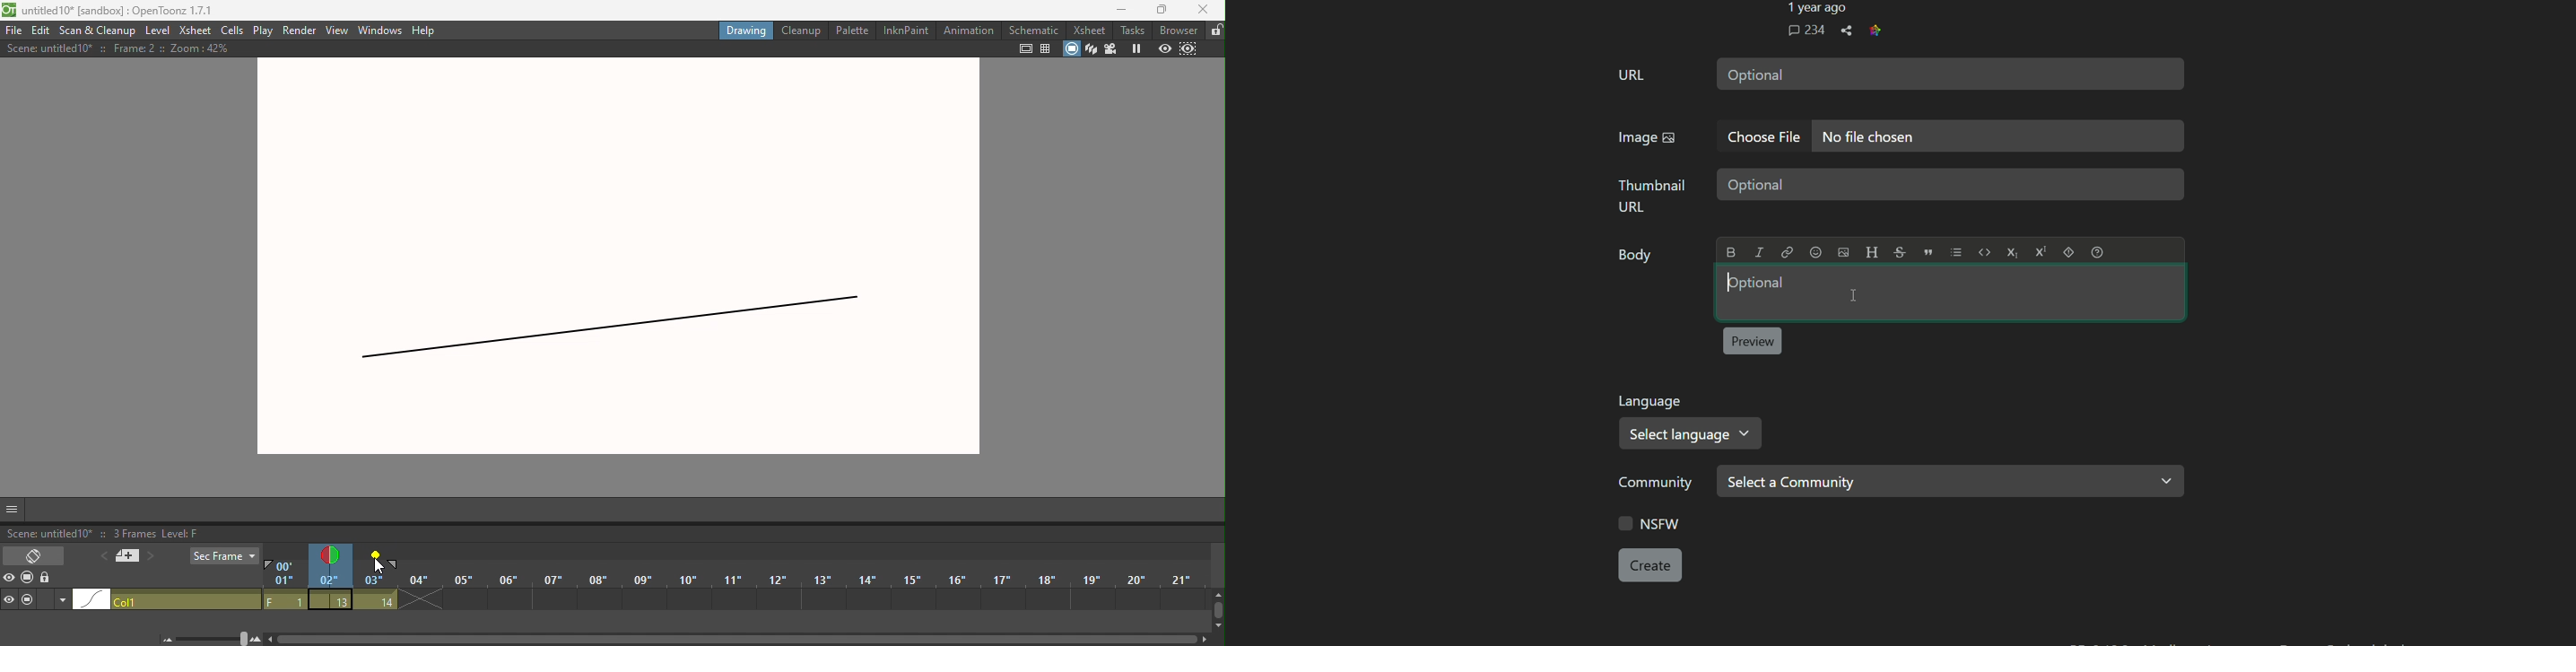 This screenshot has width=2576, height=672. What do you see at coordinates (1875, 30) in the screenshot?
I see `Link` at bounding box center [1875, 30].